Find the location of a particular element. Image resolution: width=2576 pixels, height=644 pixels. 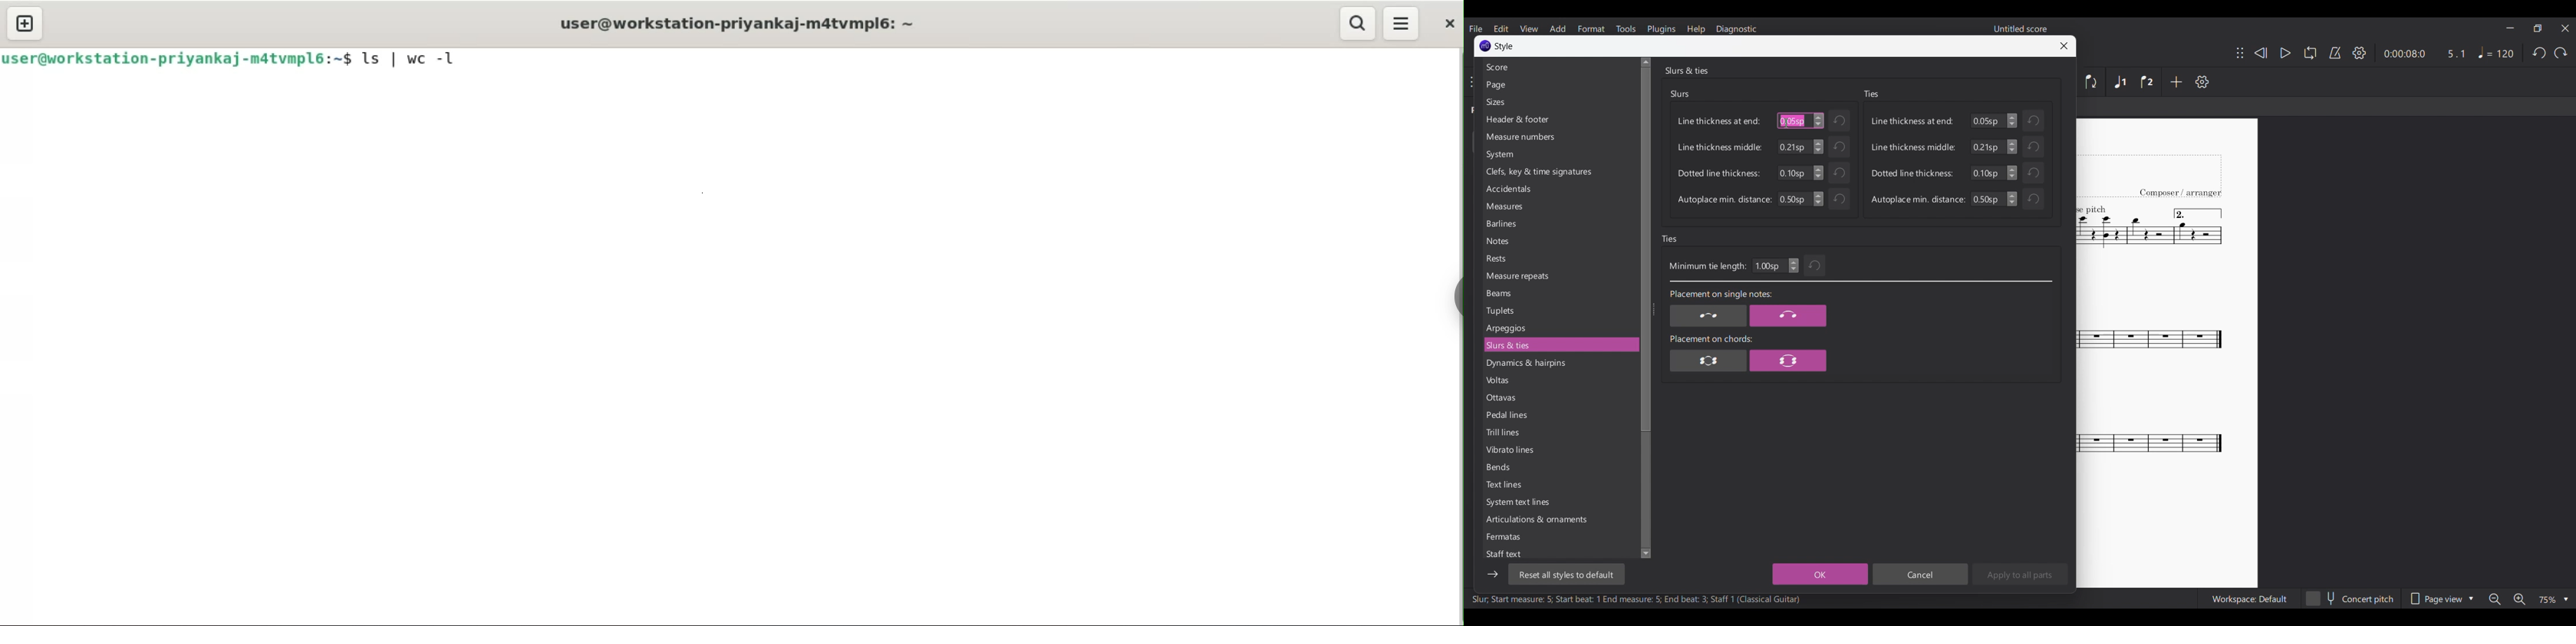

Autoplace min. distance is located at coordinates (1724, 200).